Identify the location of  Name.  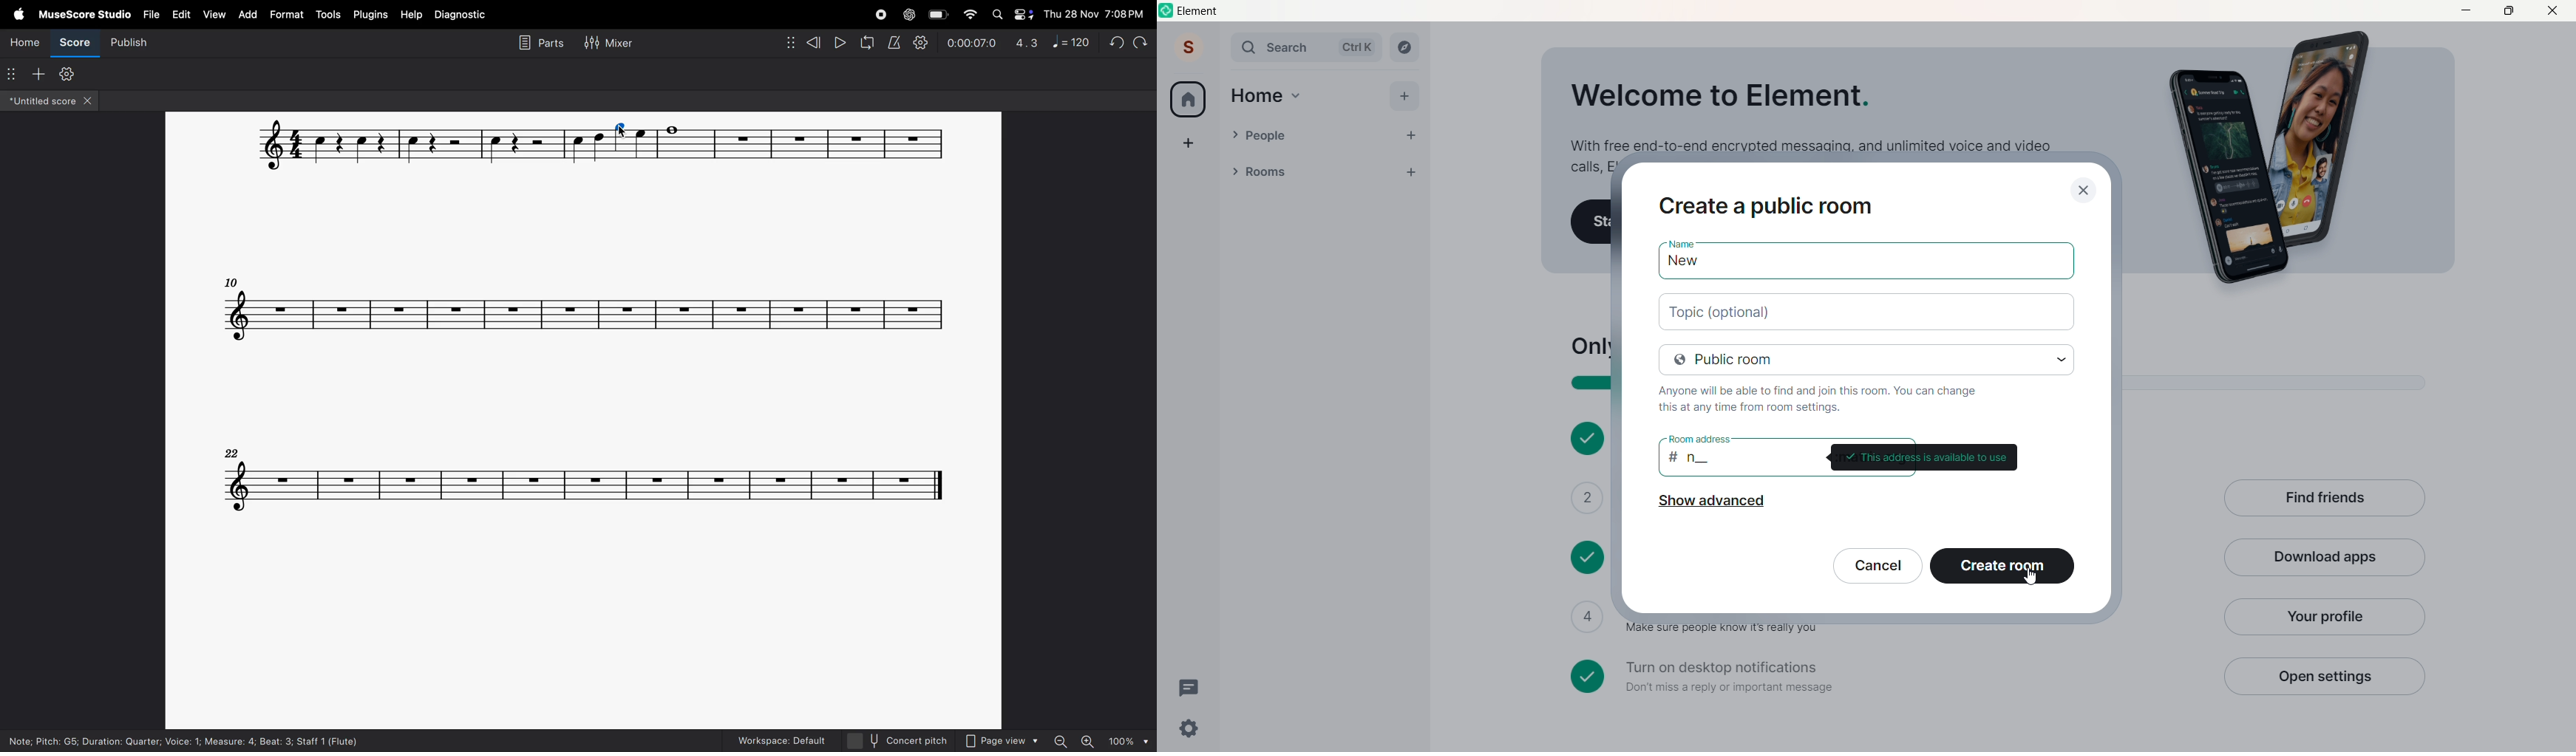
(1680, 240).